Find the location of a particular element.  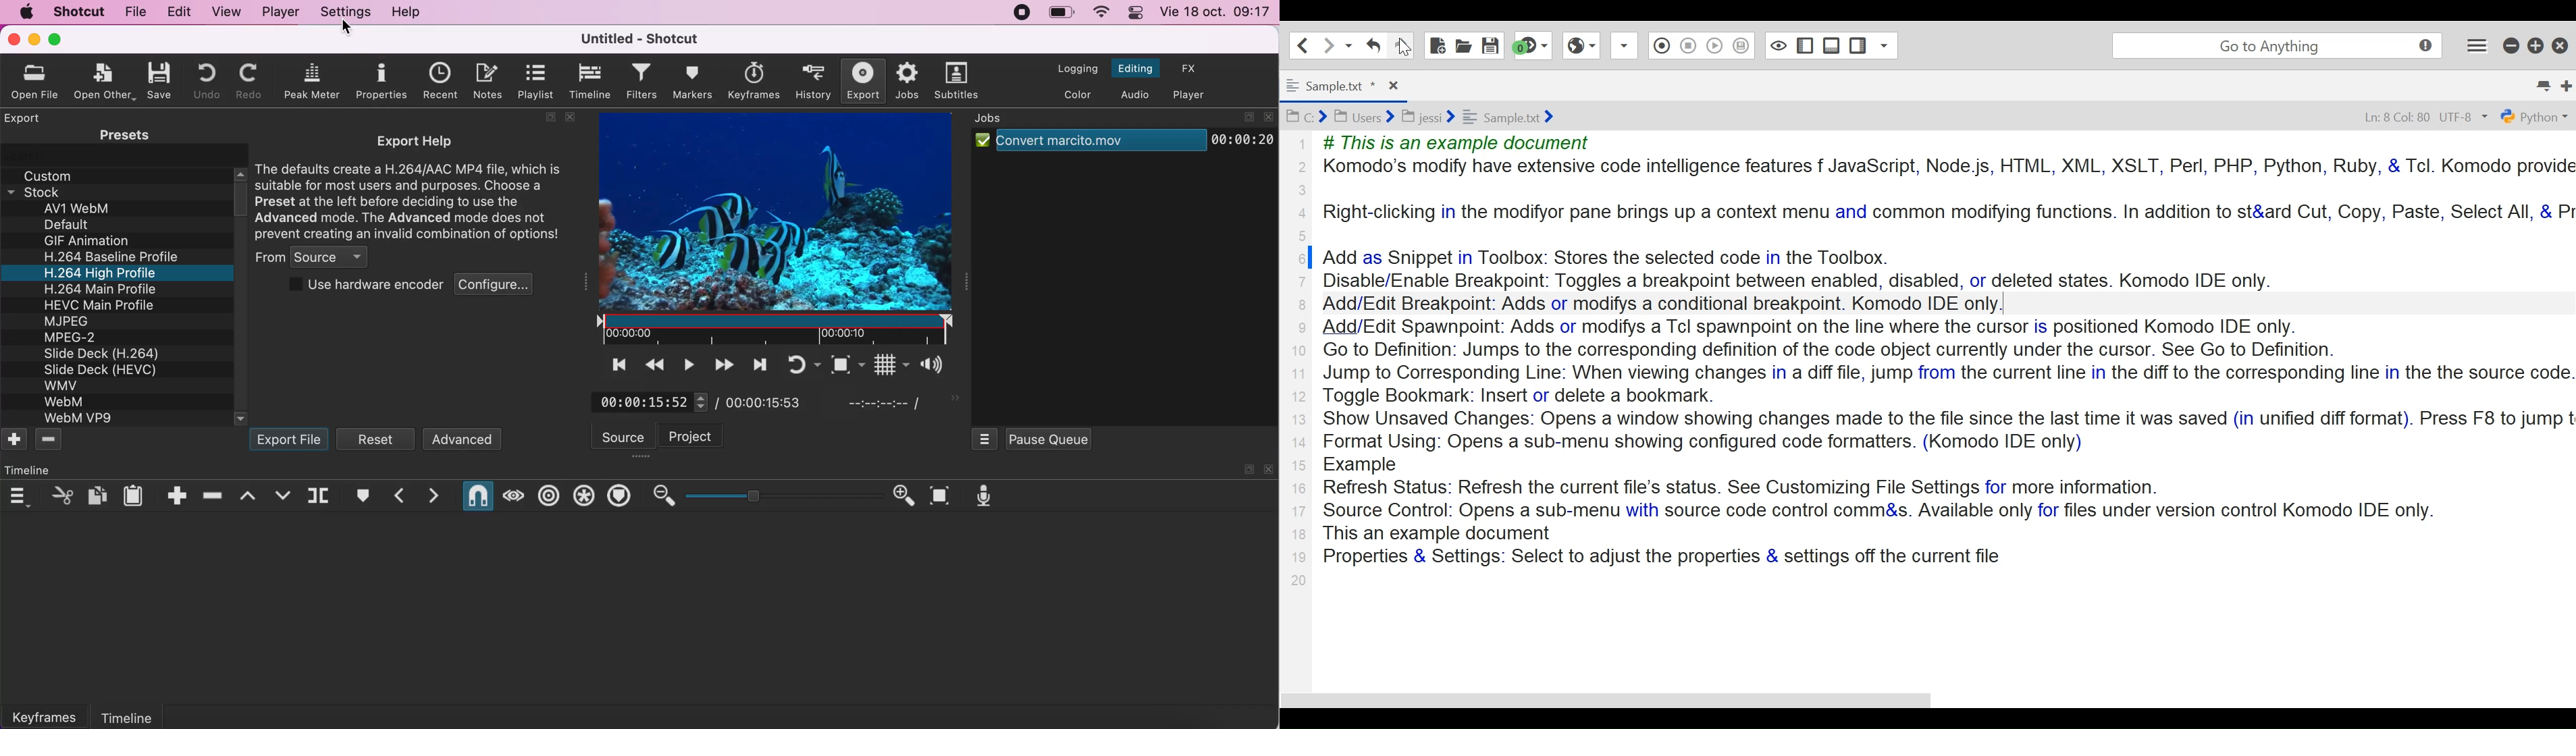

close is located at coordinates (575, 117).